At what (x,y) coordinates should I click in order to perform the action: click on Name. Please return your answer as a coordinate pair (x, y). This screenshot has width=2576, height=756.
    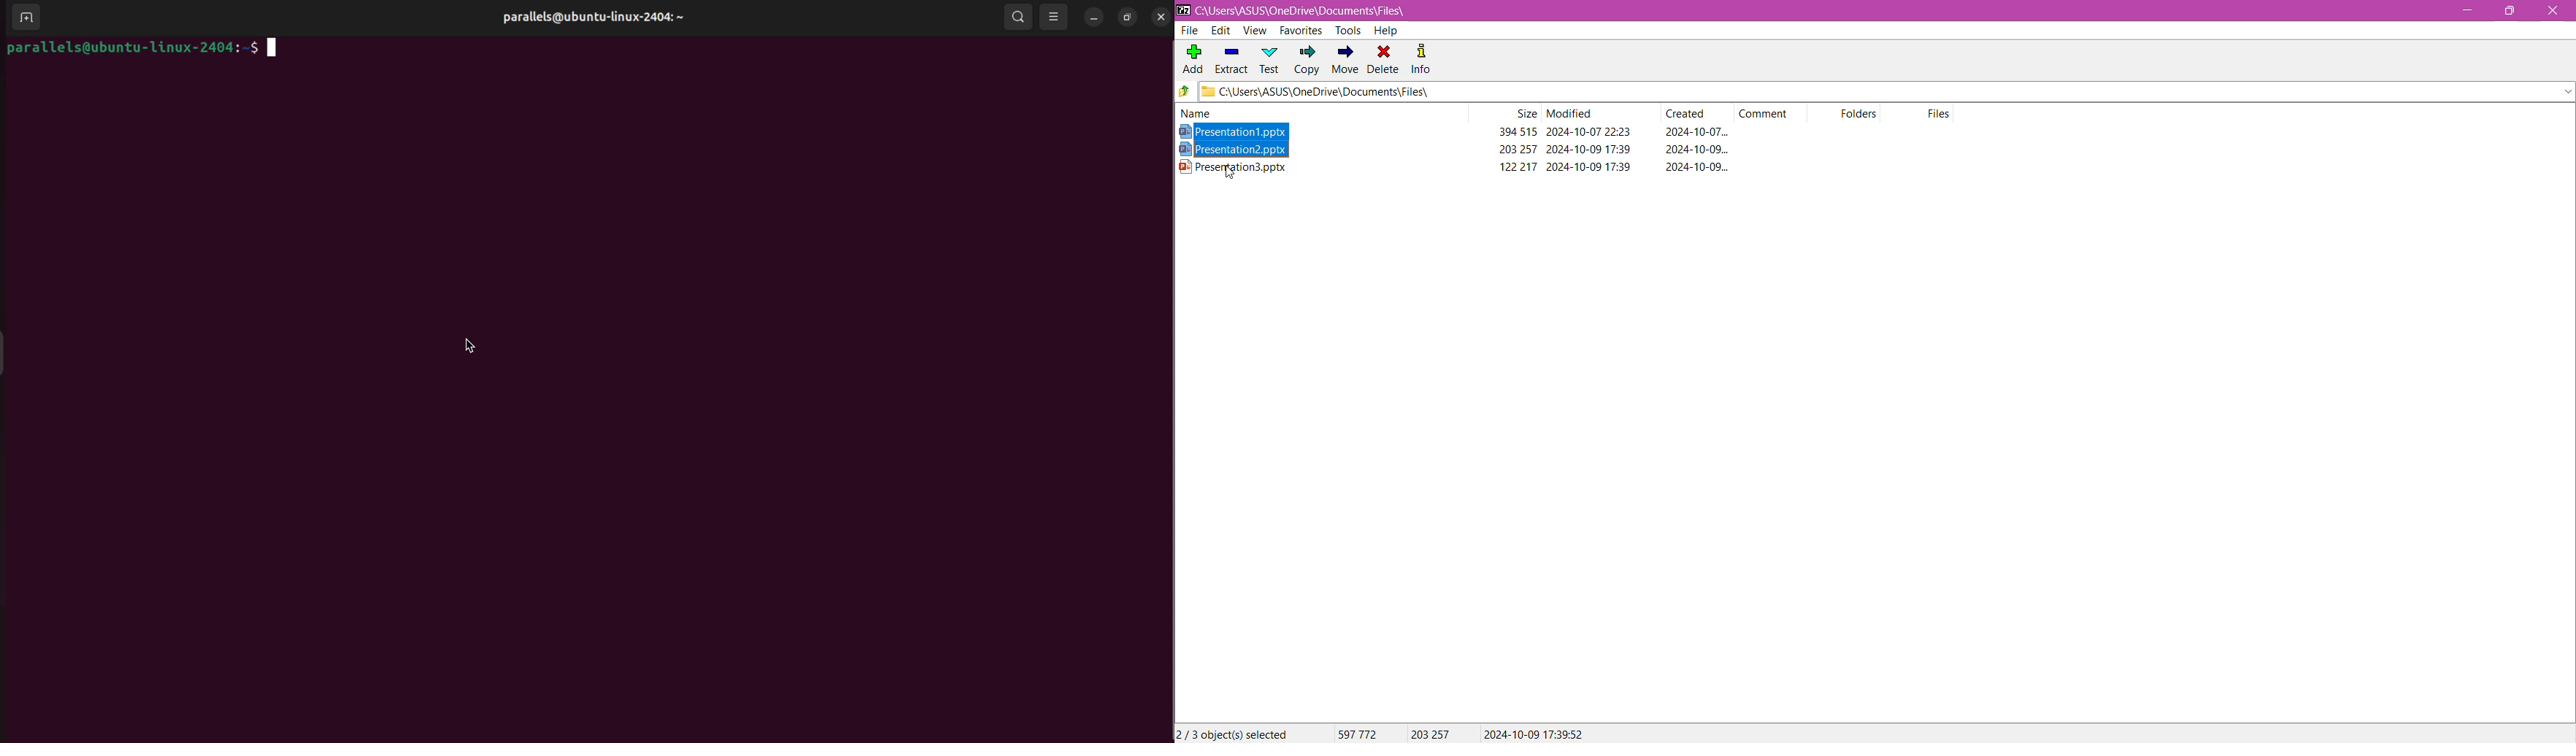
    Looking at the image, I should click on (1210, 113).